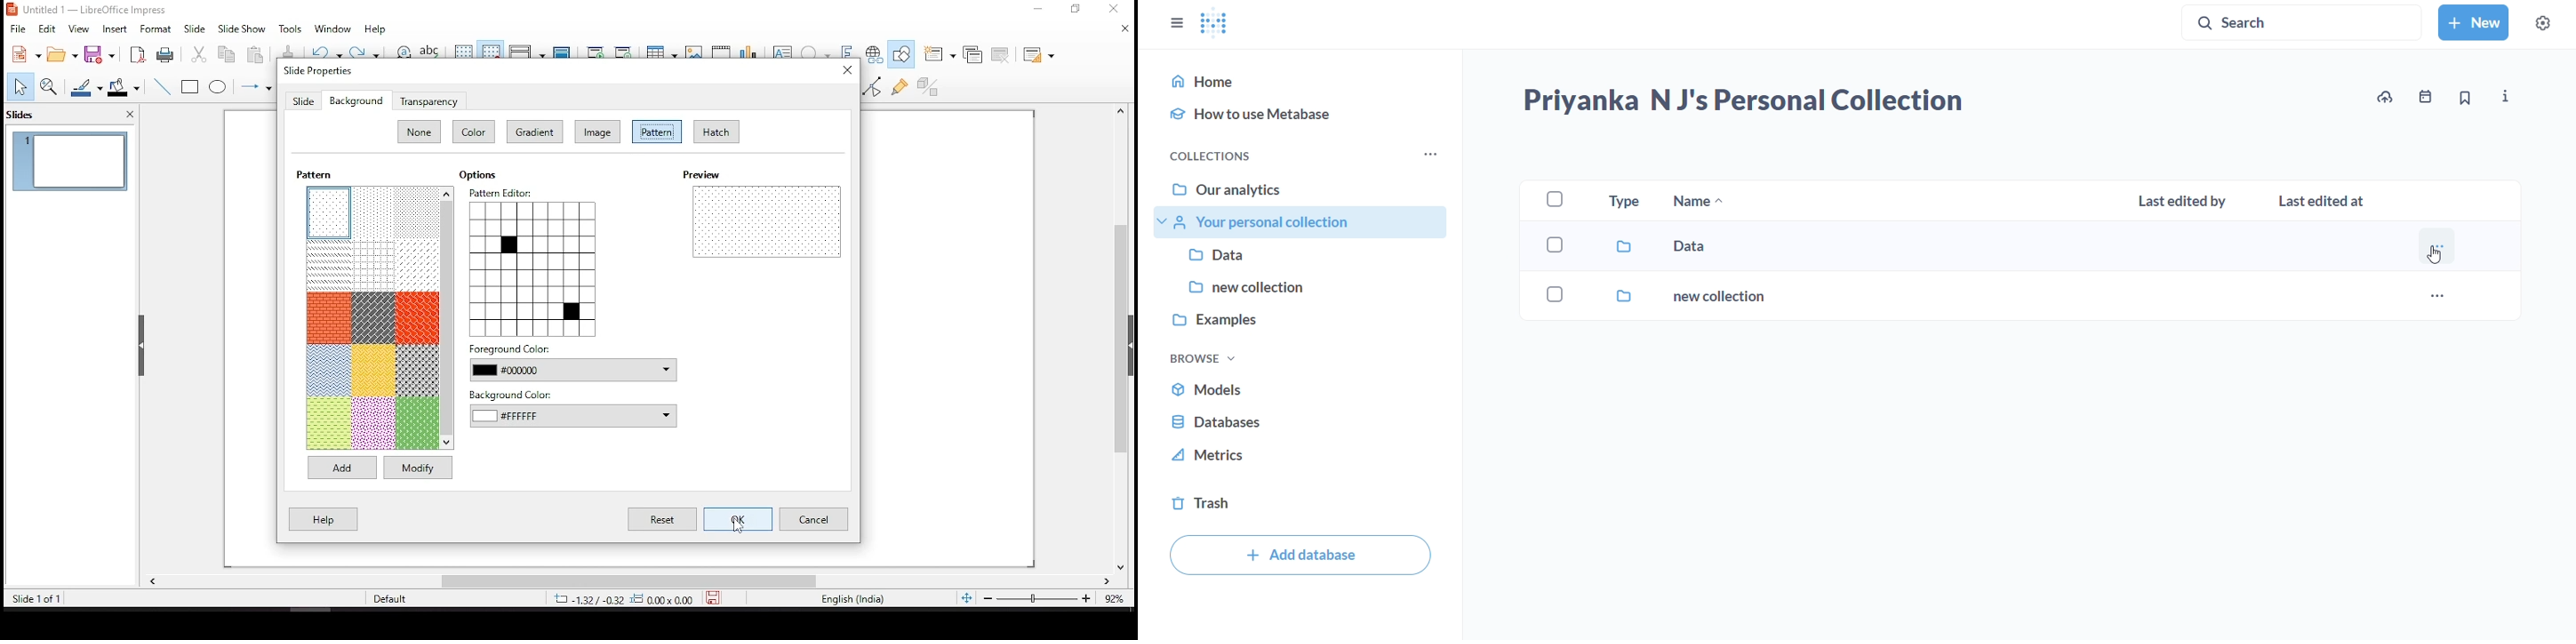 This screenshot has height=644, width=2576. I want to click on more, so click(2437, 246).